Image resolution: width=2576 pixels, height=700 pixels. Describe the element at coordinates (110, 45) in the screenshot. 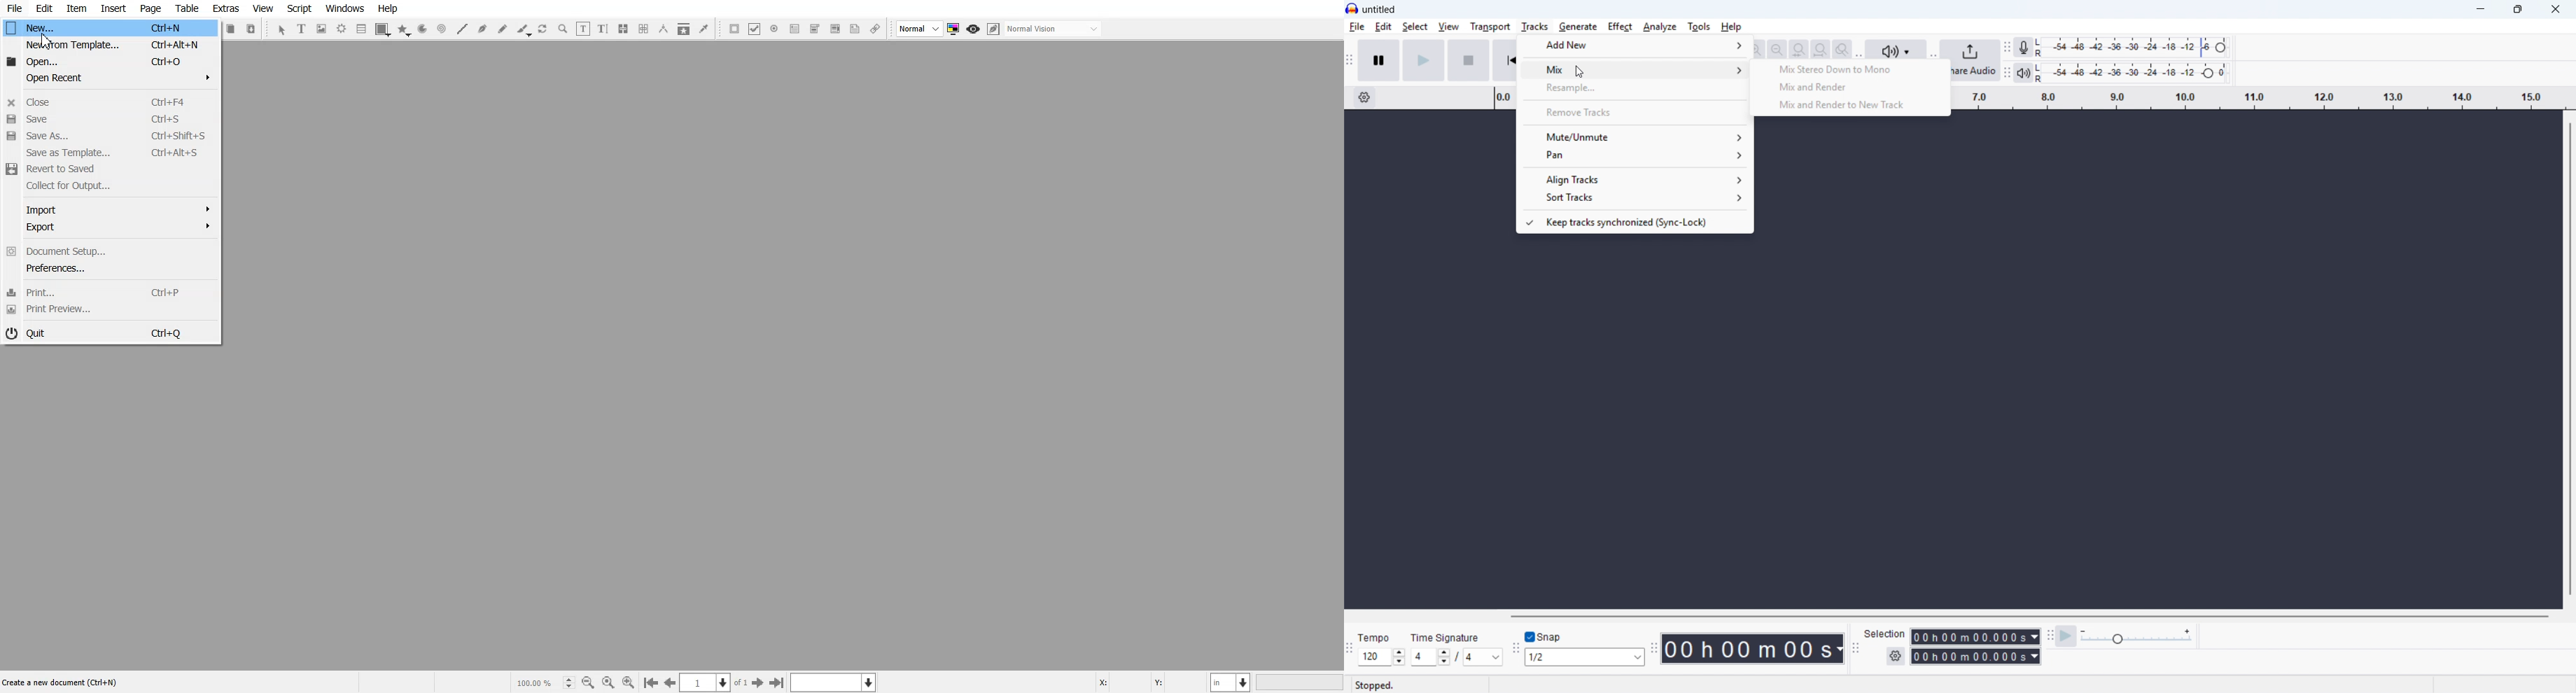

I see `New from Template` at that location.